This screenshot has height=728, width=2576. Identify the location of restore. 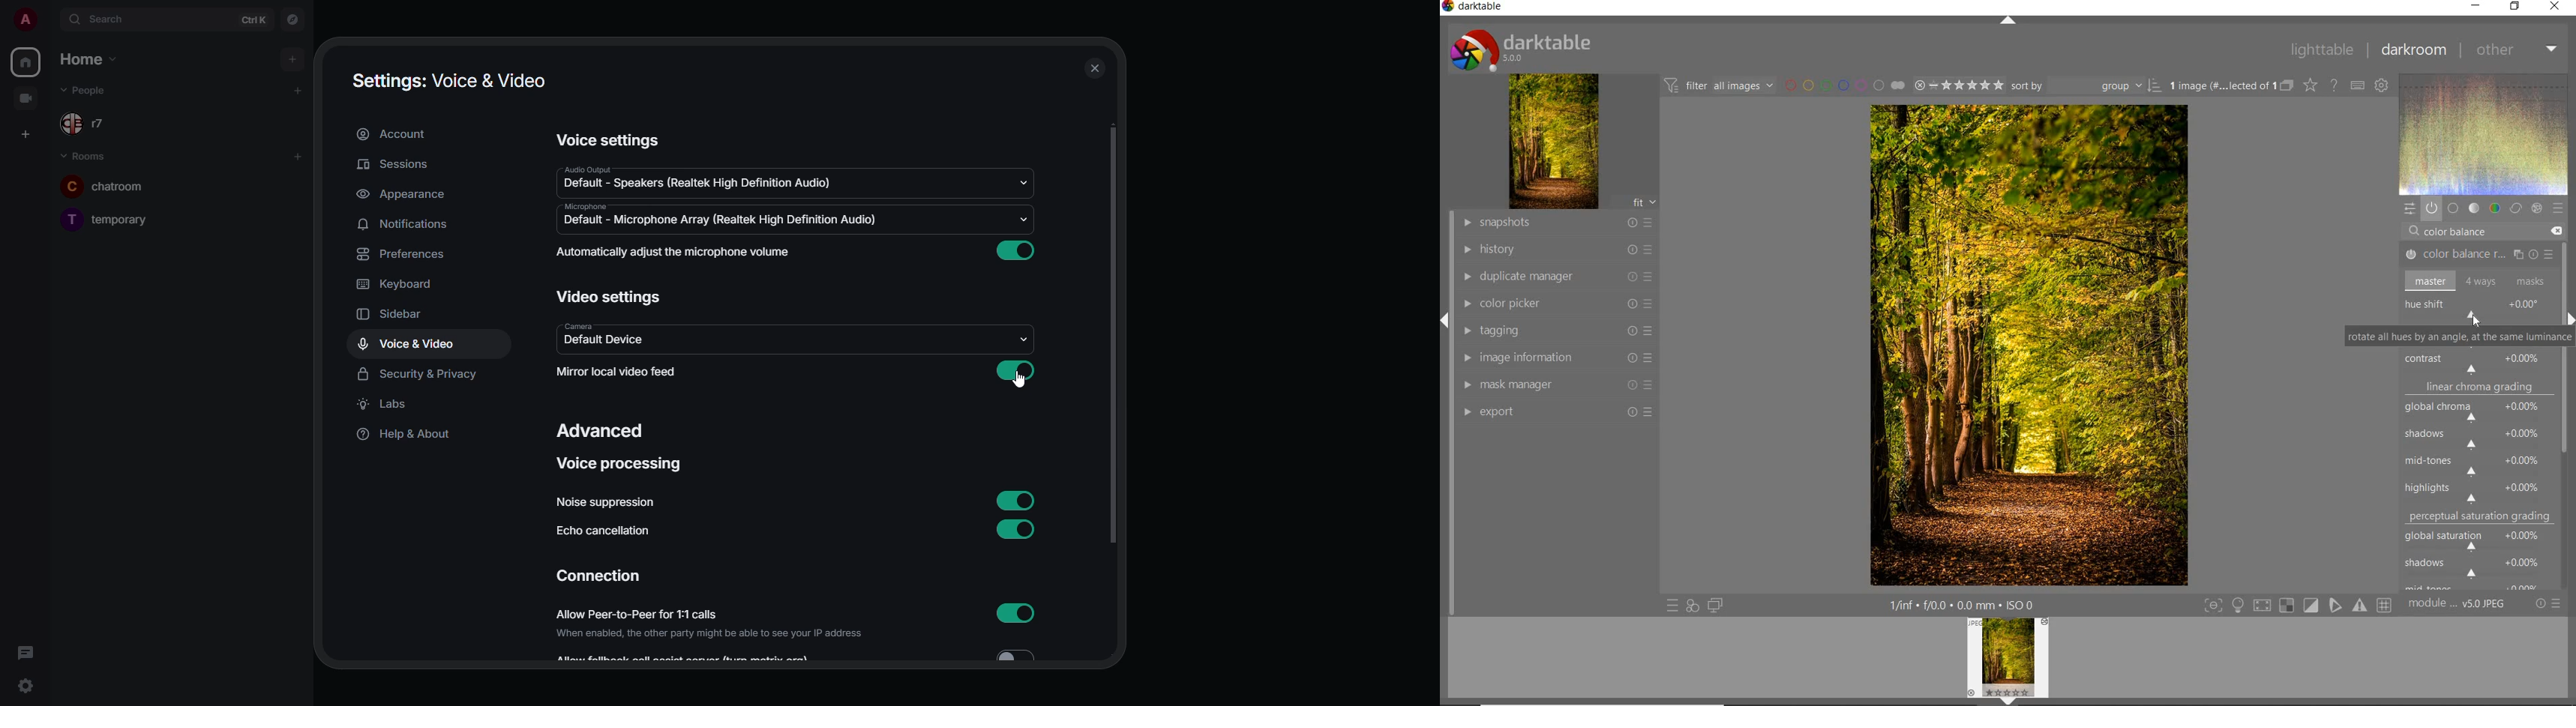
(2514, 7).